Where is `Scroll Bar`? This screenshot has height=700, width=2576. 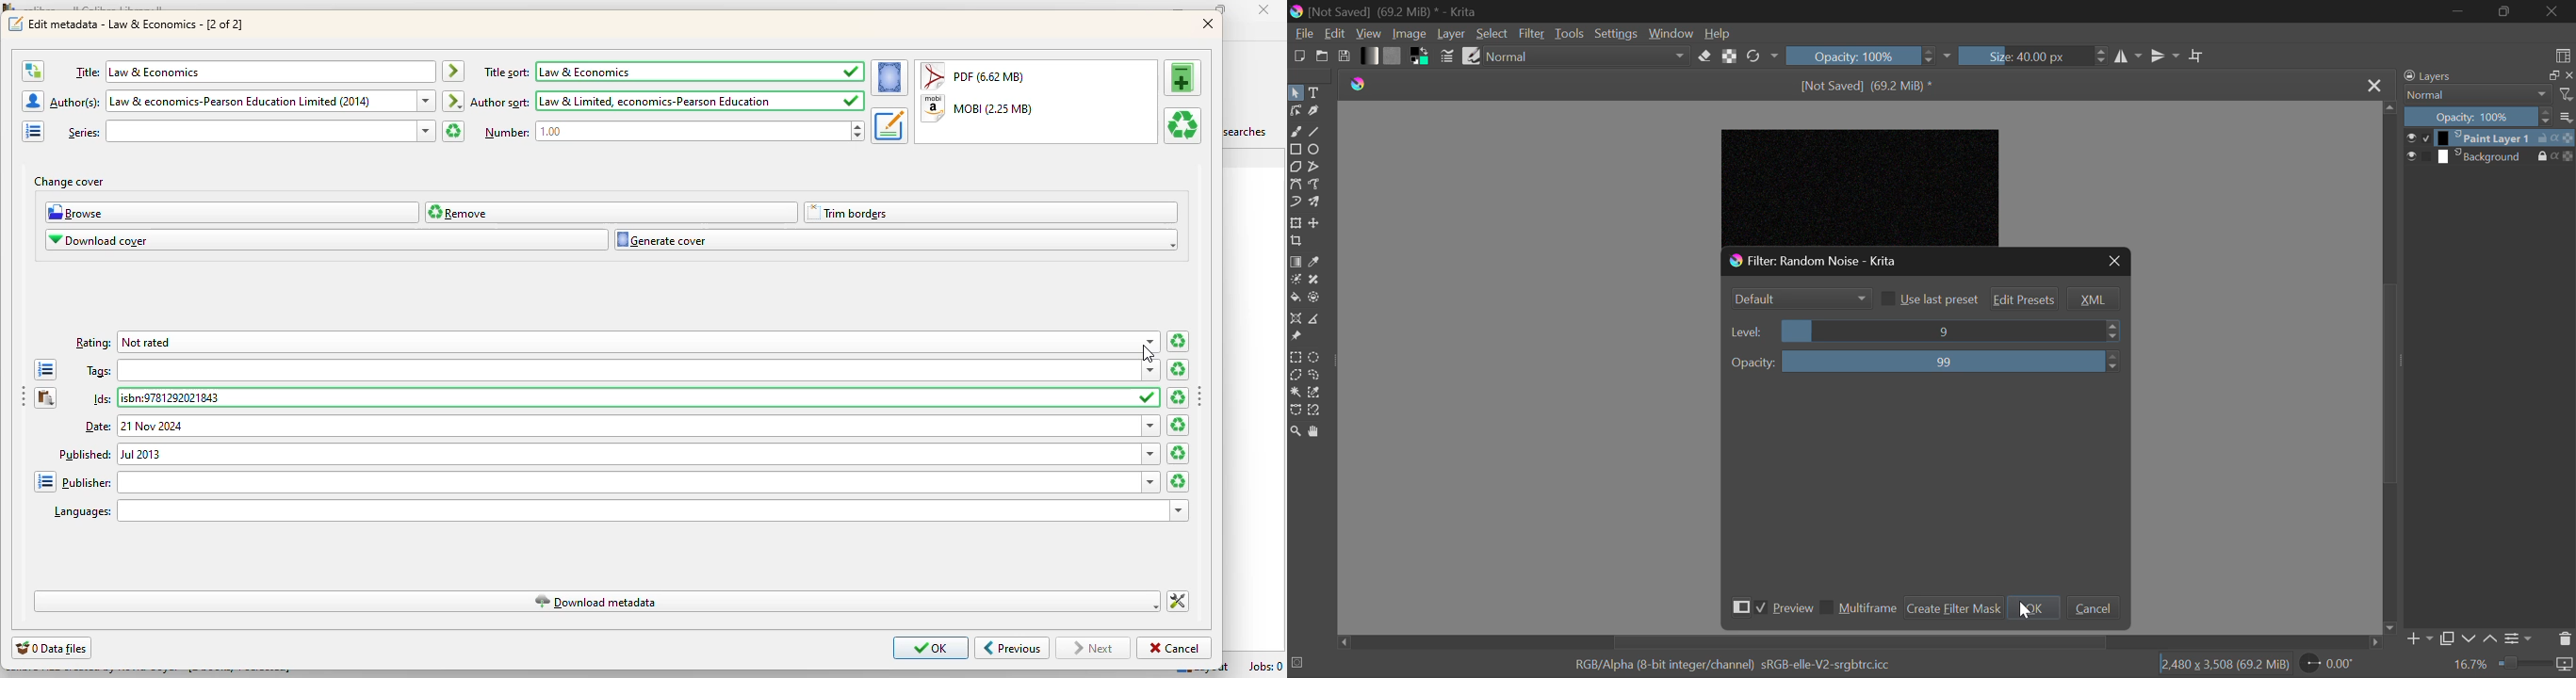 Scroll Bar is located at coordinates (1859, 642).